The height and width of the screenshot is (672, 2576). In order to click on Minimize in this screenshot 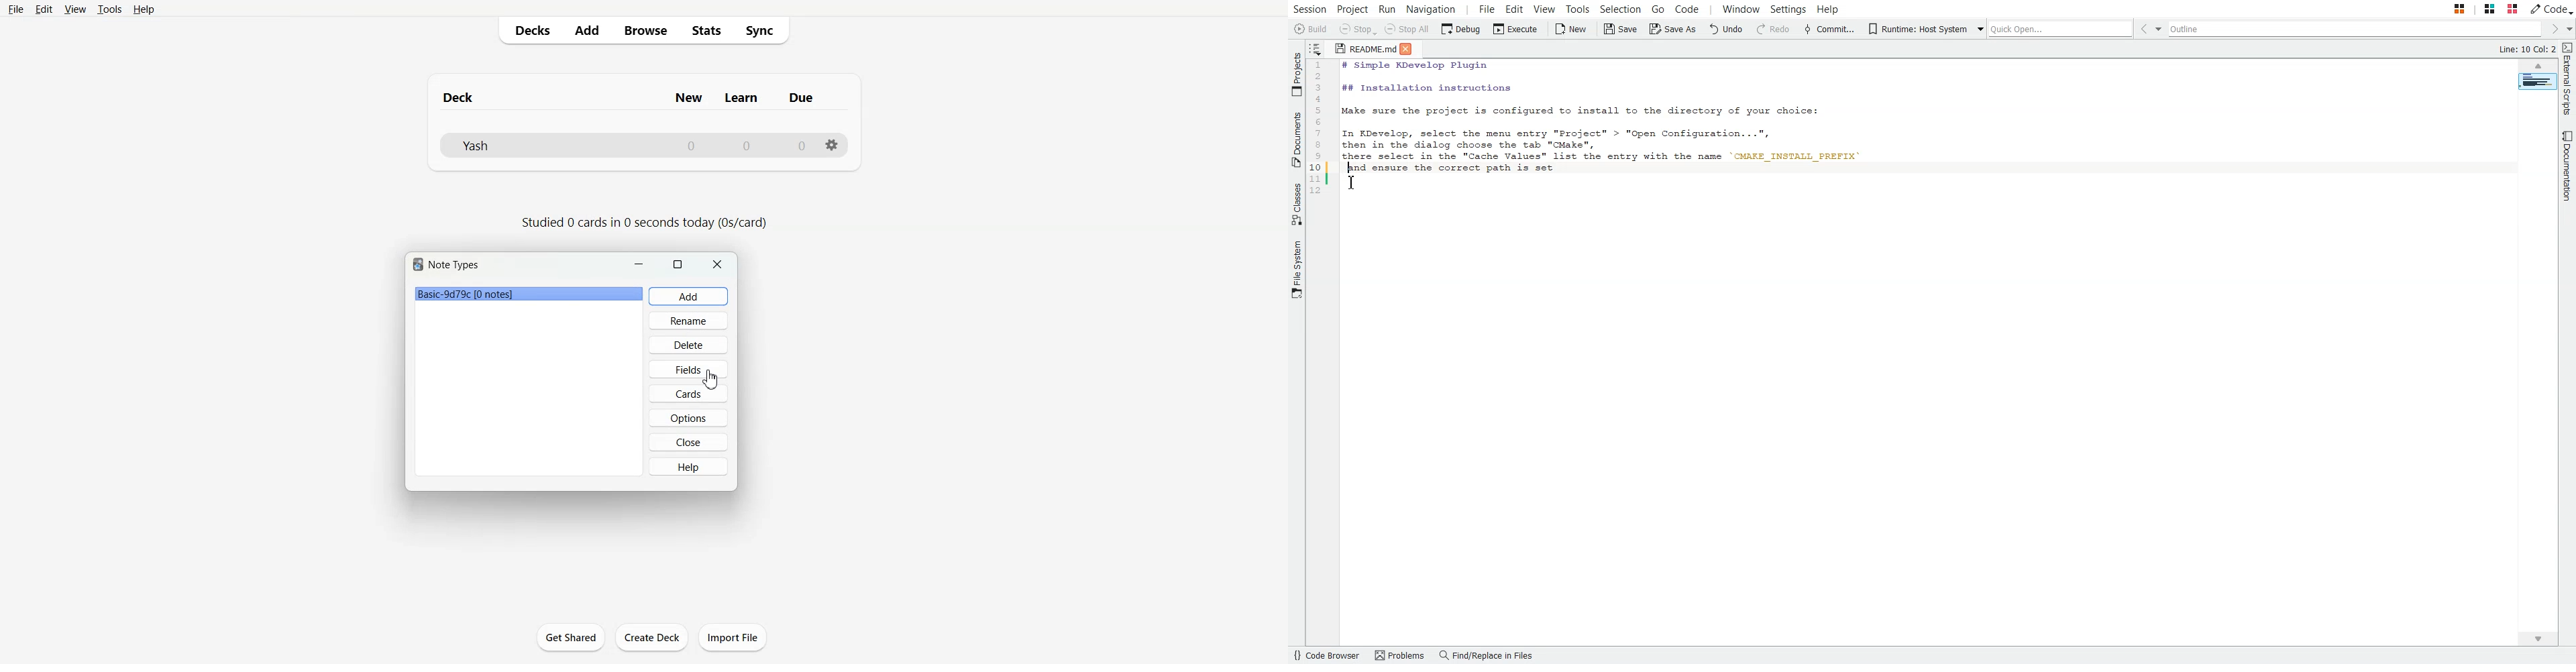, I will do `click(639, 264)`.